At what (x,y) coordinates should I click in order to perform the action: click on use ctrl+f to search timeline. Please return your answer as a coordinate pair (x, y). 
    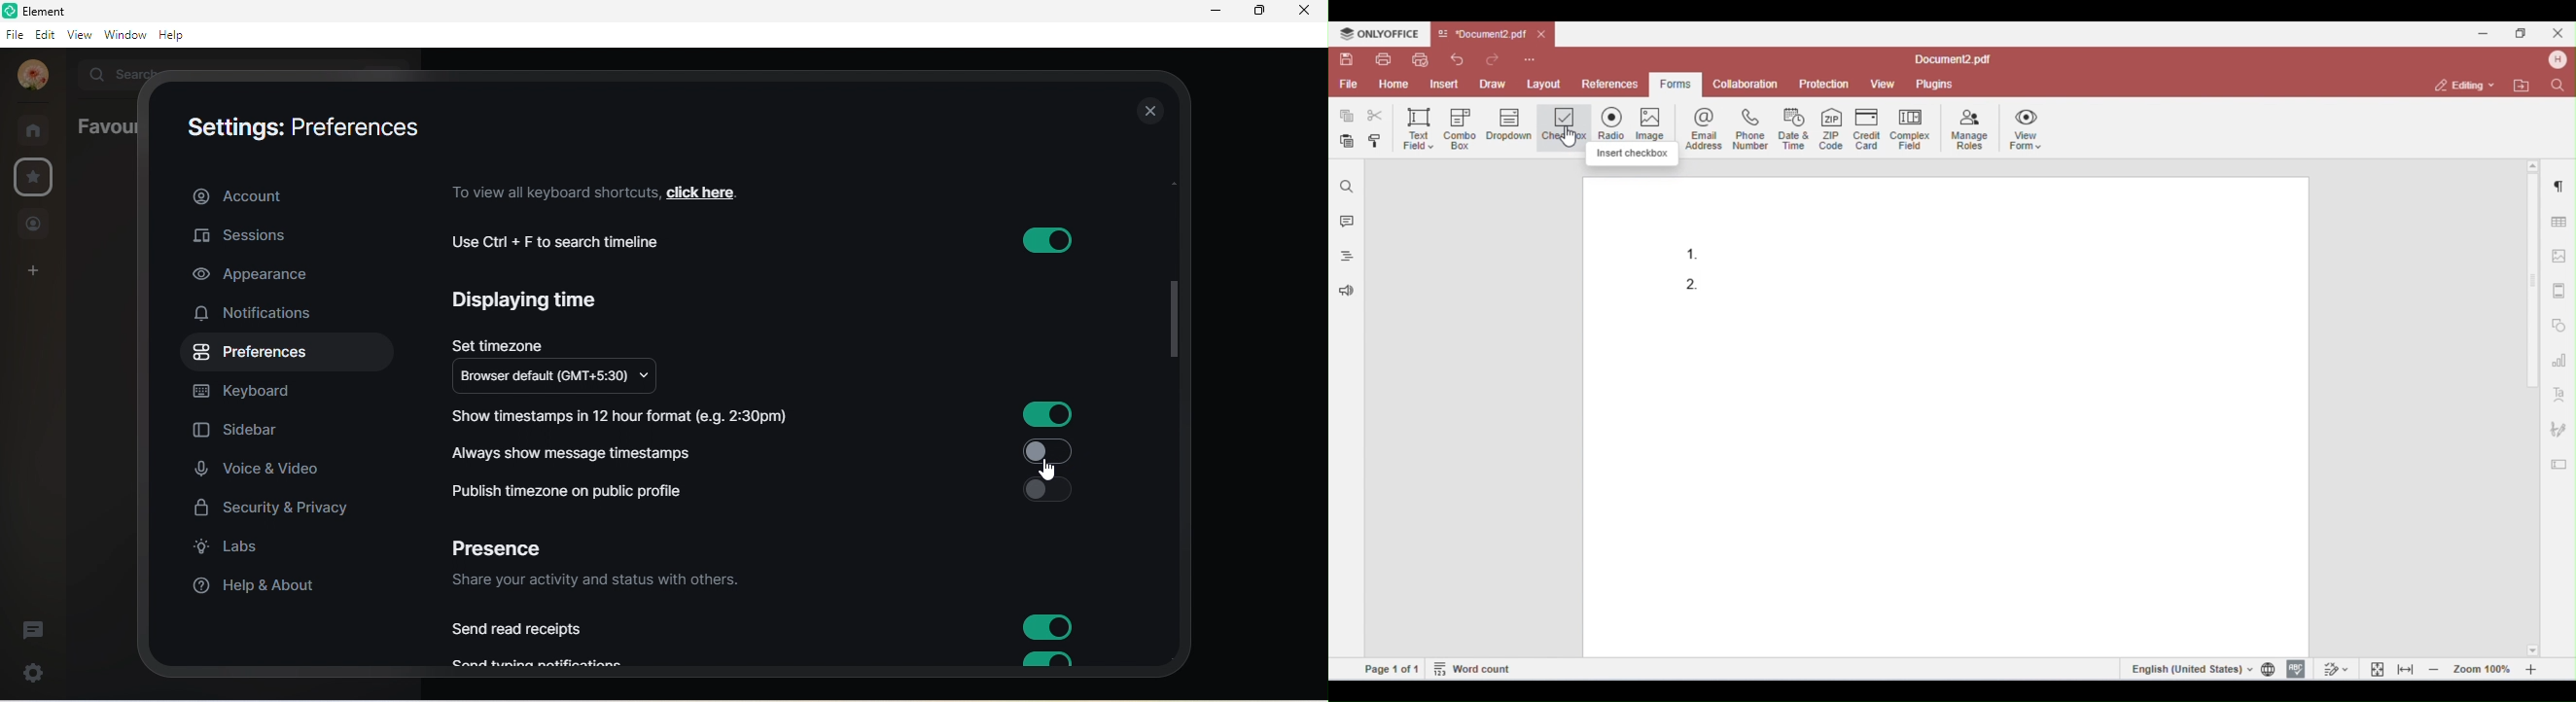
    Looking at the image, I should click on (568, 242).